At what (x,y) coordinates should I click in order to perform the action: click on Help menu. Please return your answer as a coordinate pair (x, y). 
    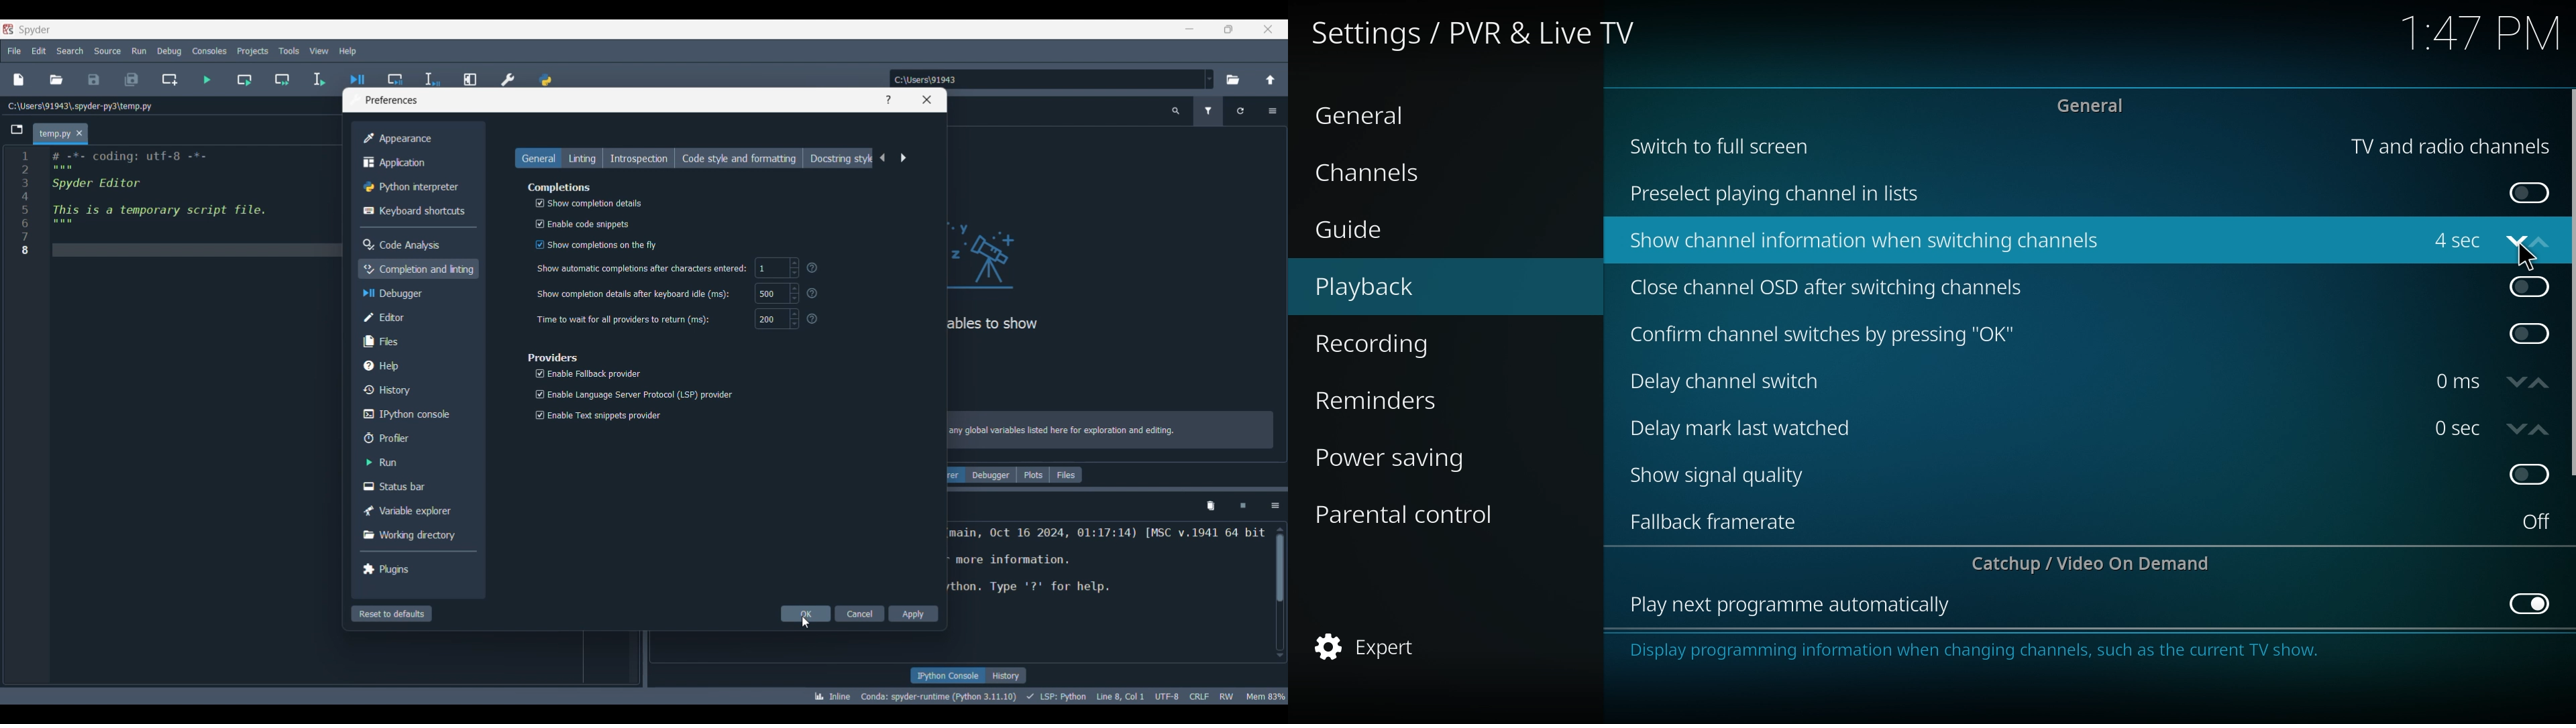
    Looking at the image, I should click on (347, 51).